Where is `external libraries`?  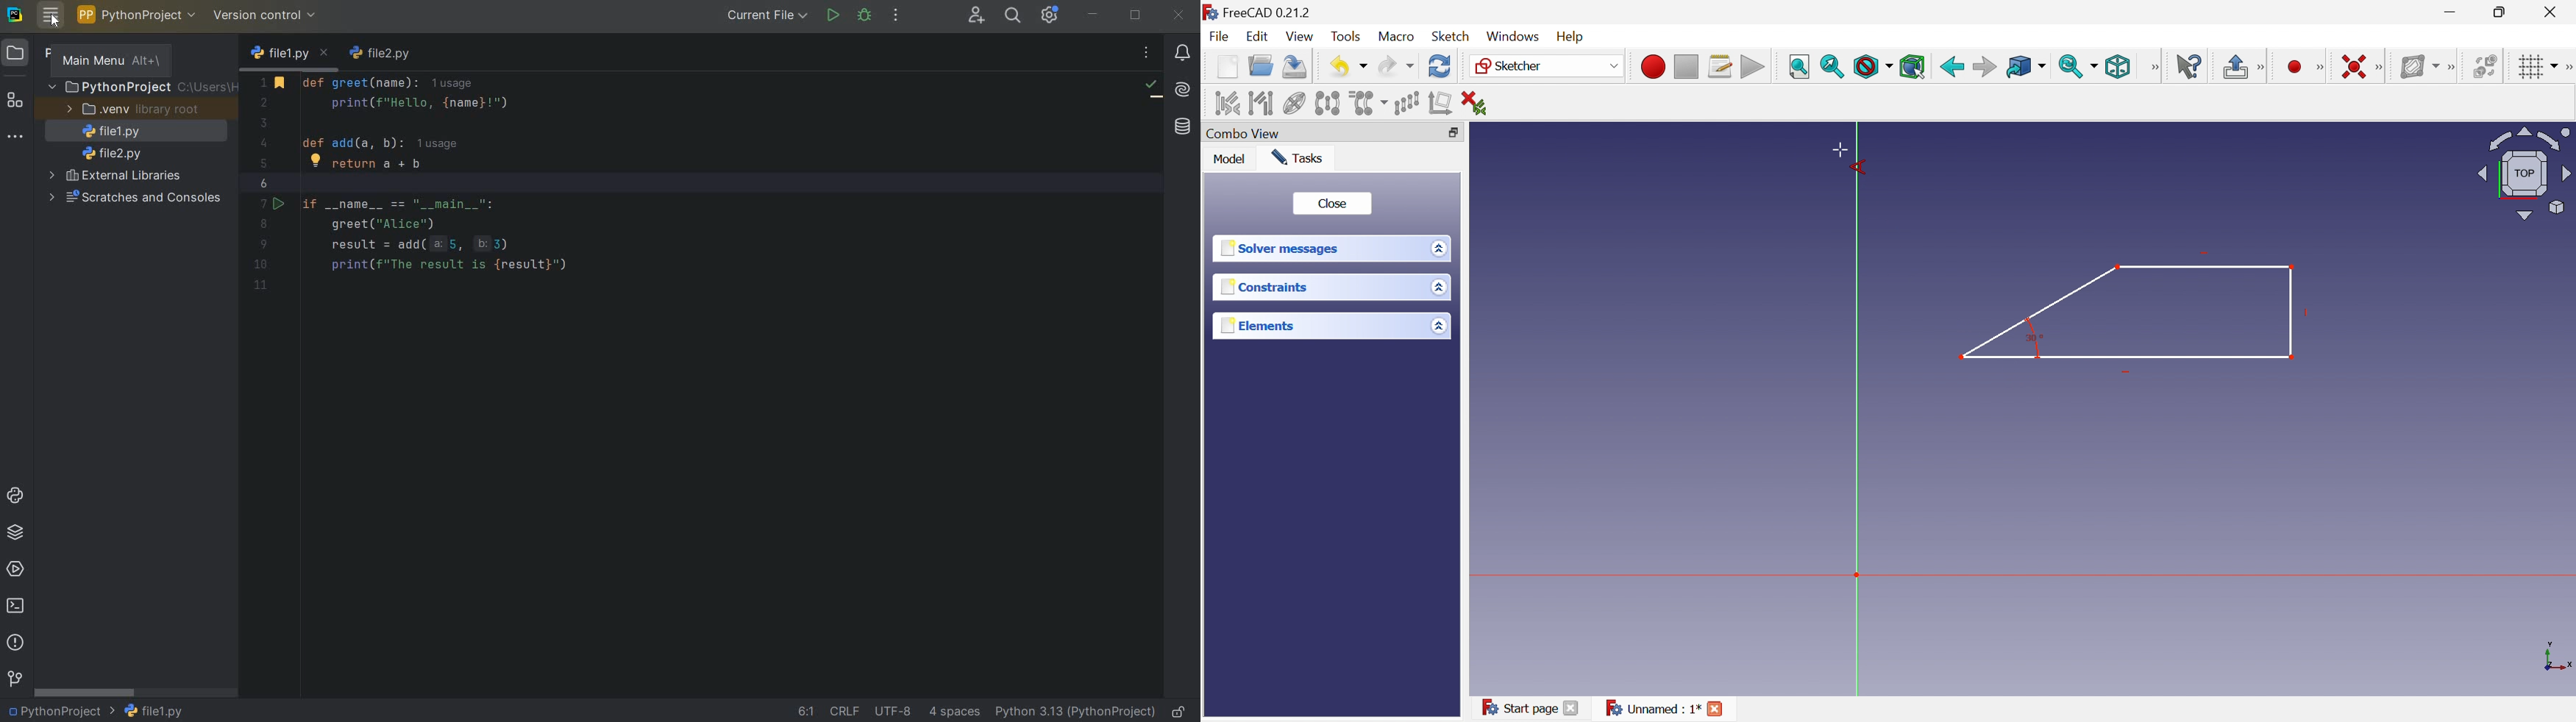
external libraries is located at coordinates (115, 178).